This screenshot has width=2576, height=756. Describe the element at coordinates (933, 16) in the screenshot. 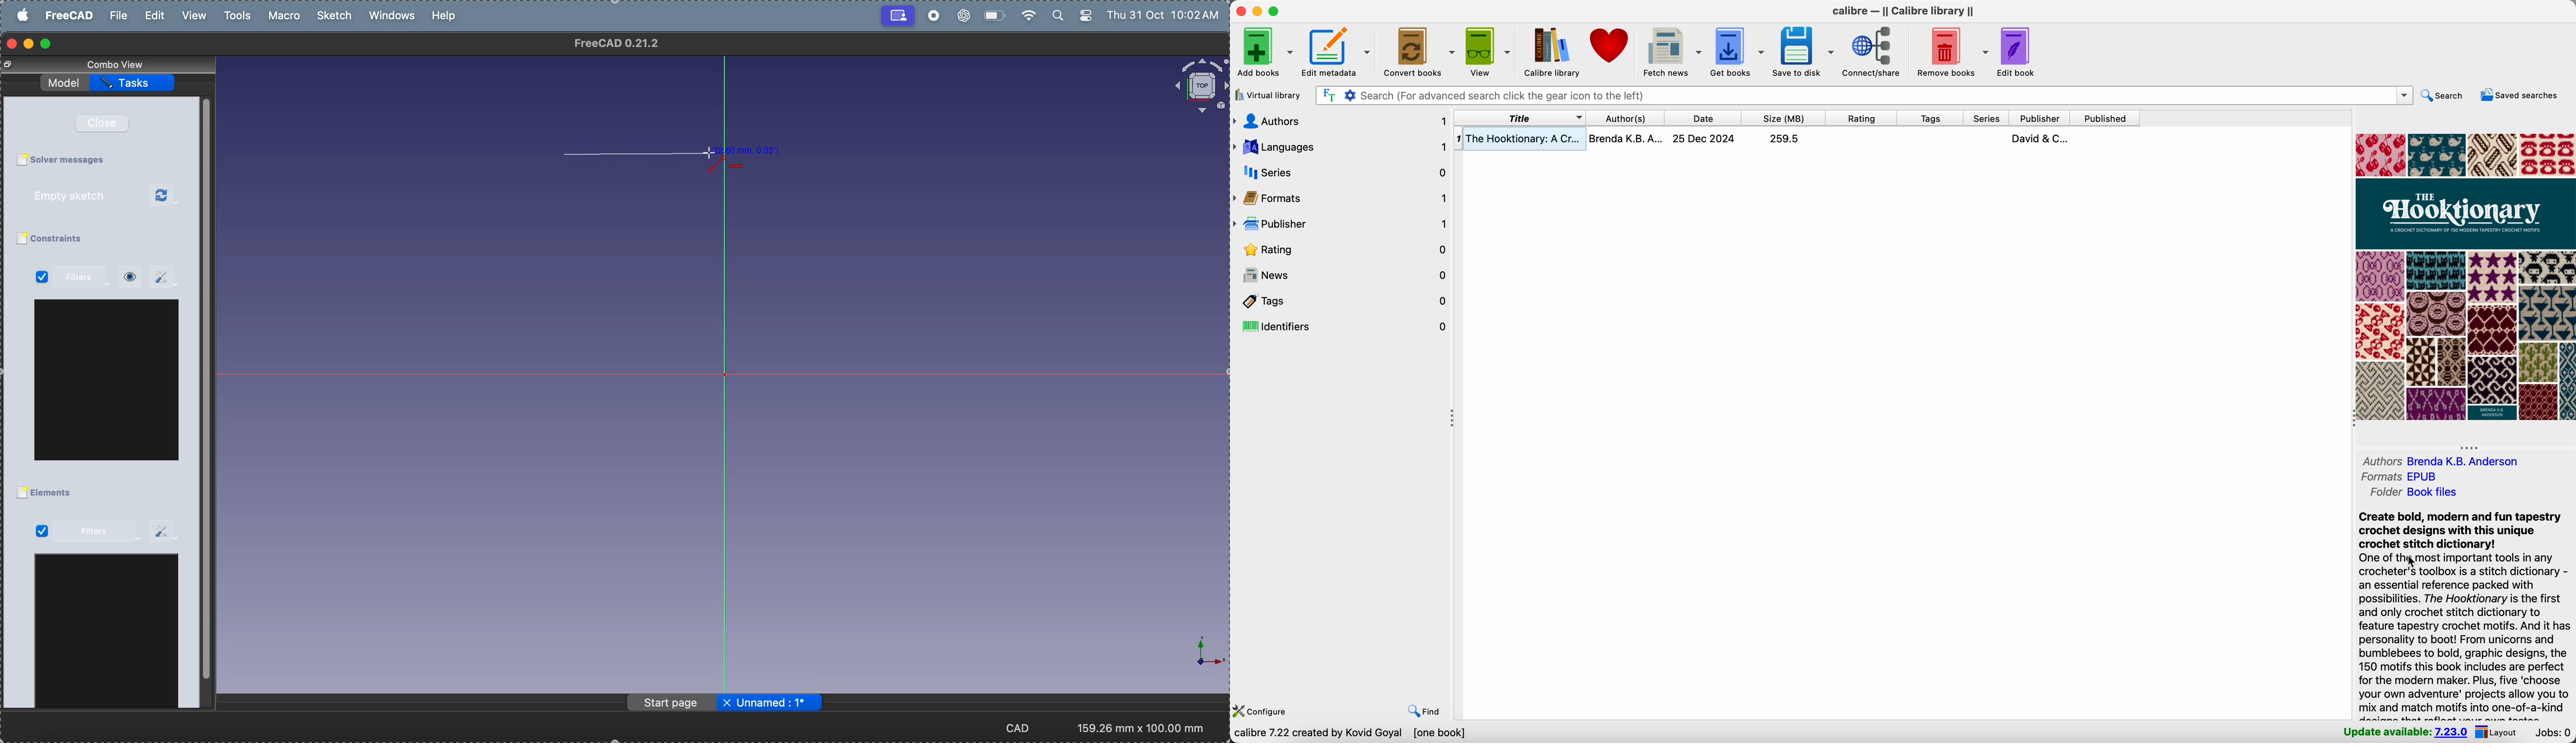

I see `record` at that location.